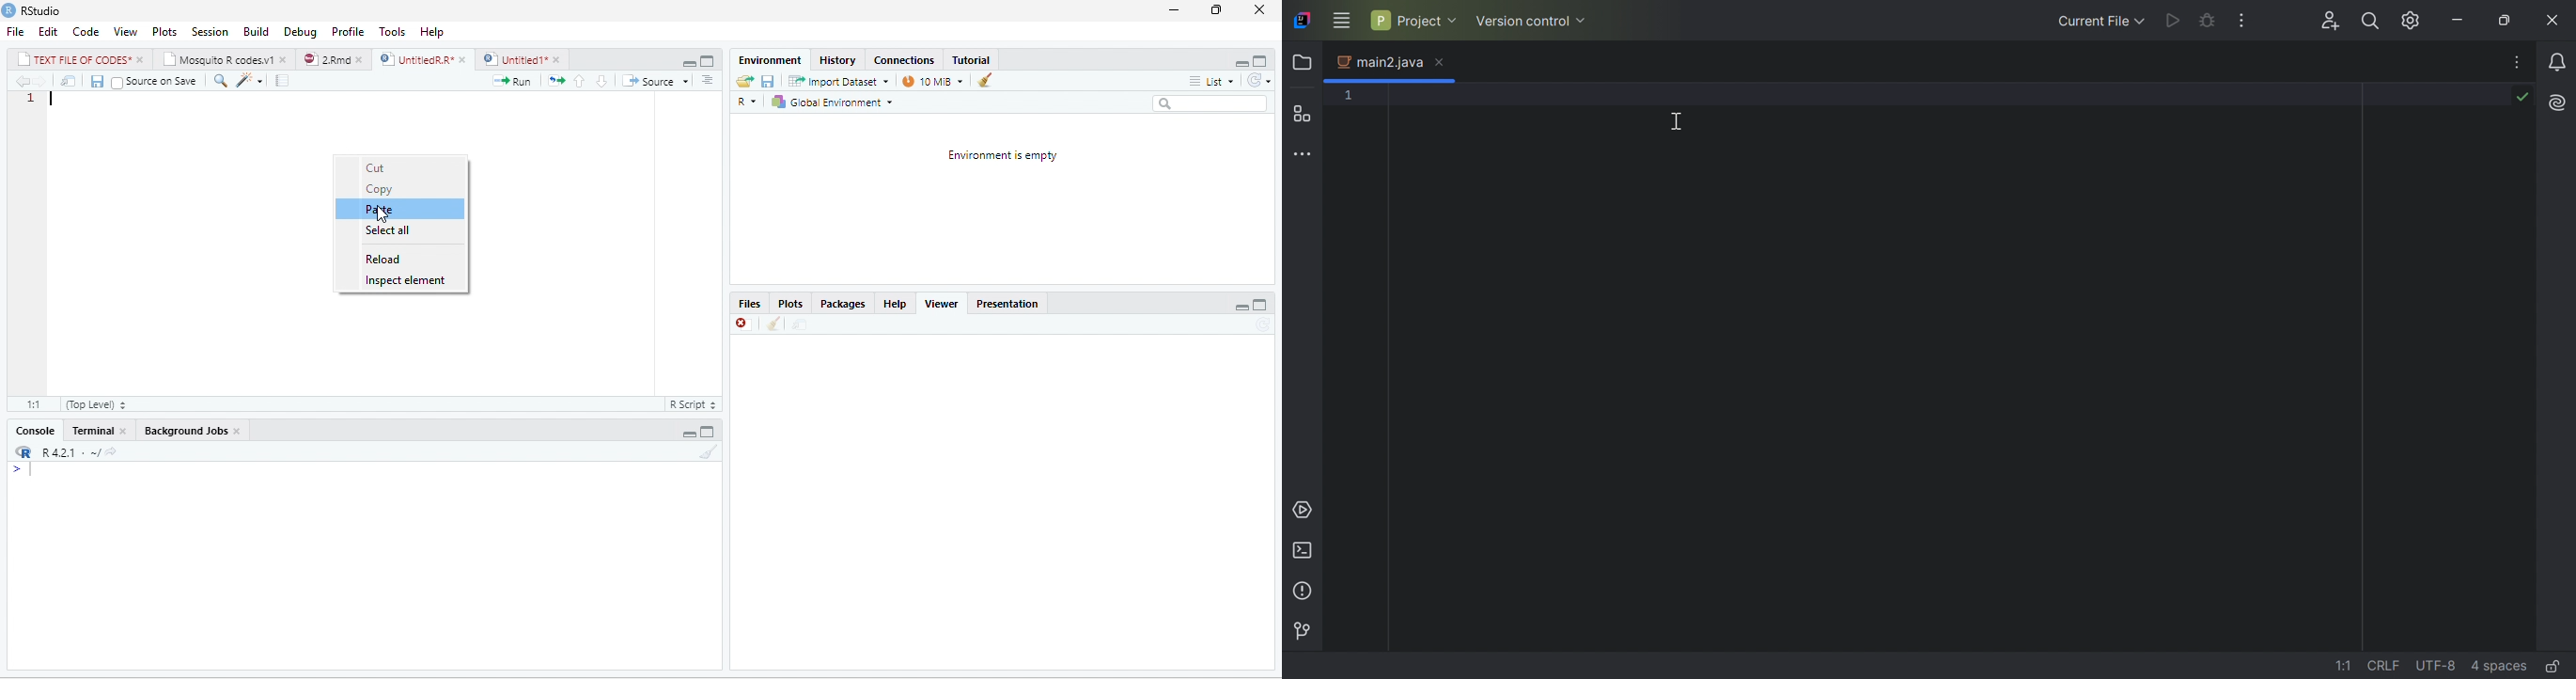 The height and width of the screenshot is (700, 2576). What do you see at coordinates (117, 82) in the screenshot?
I see `checkbox` at bounding box center [117, 82].